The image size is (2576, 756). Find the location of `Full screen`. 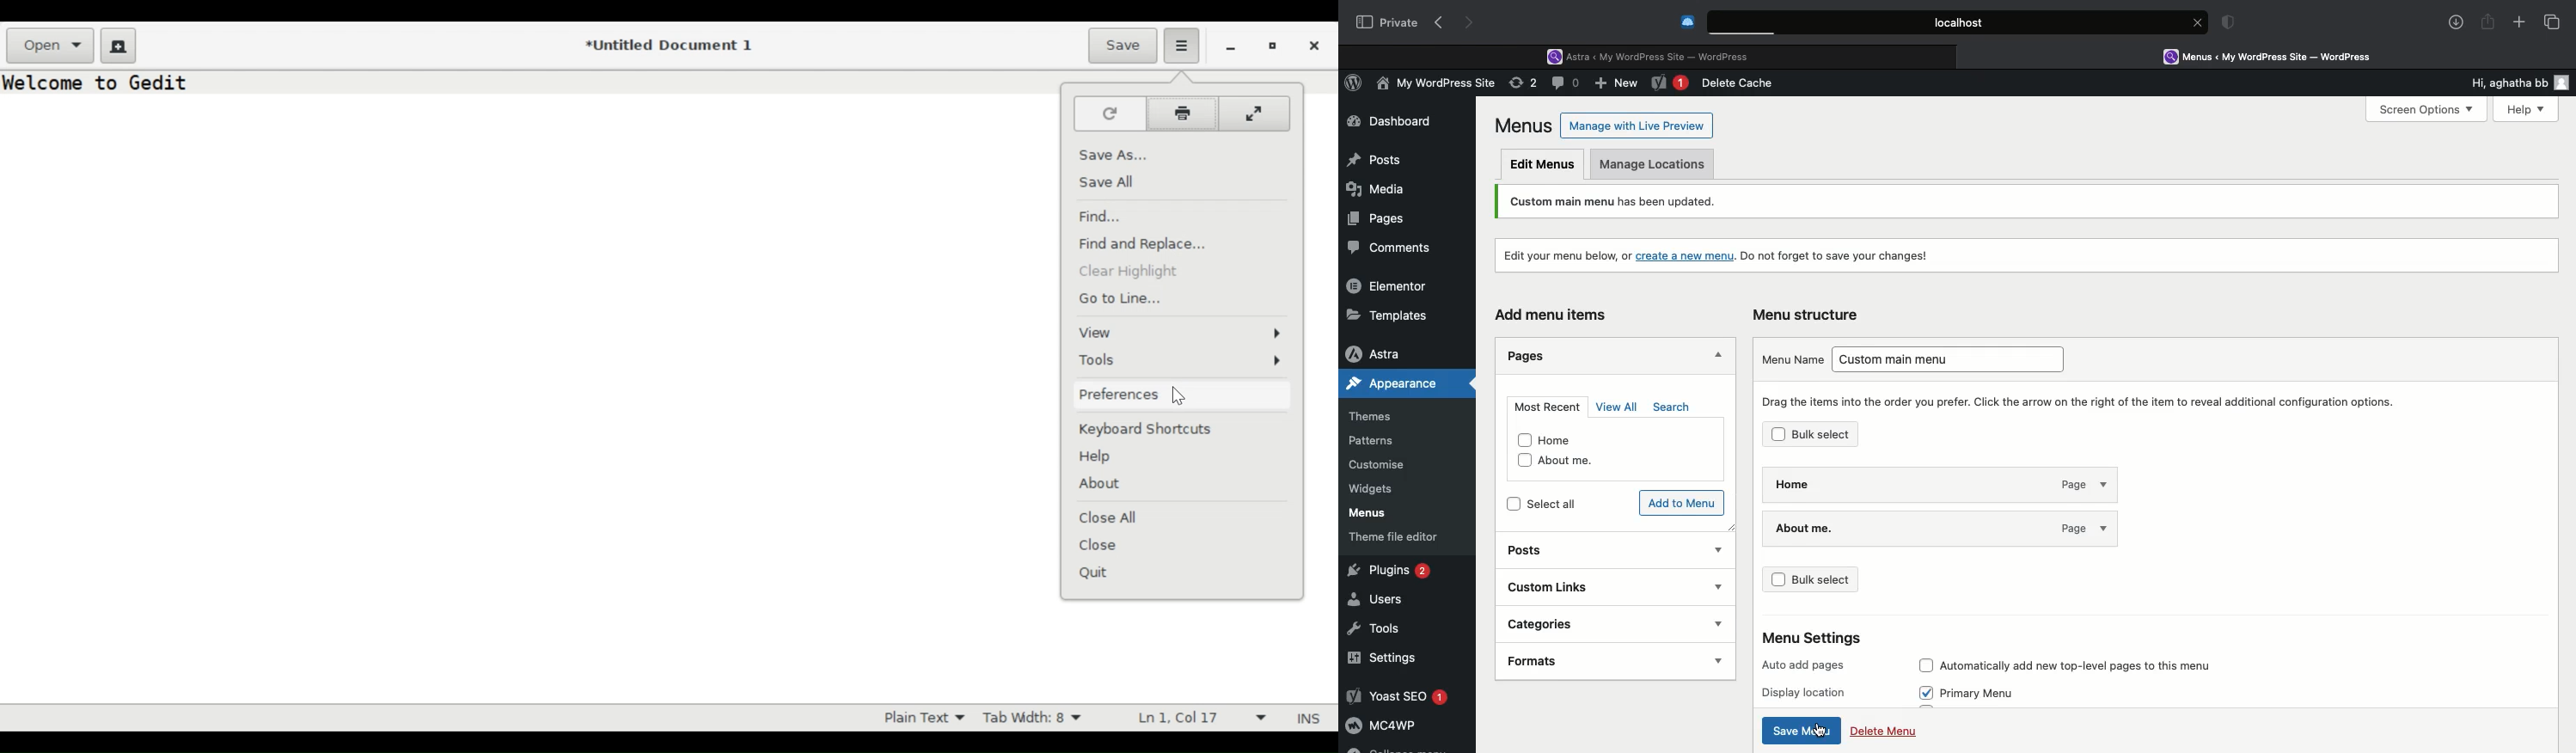

Full screen is located at coordinates (1254, 114).